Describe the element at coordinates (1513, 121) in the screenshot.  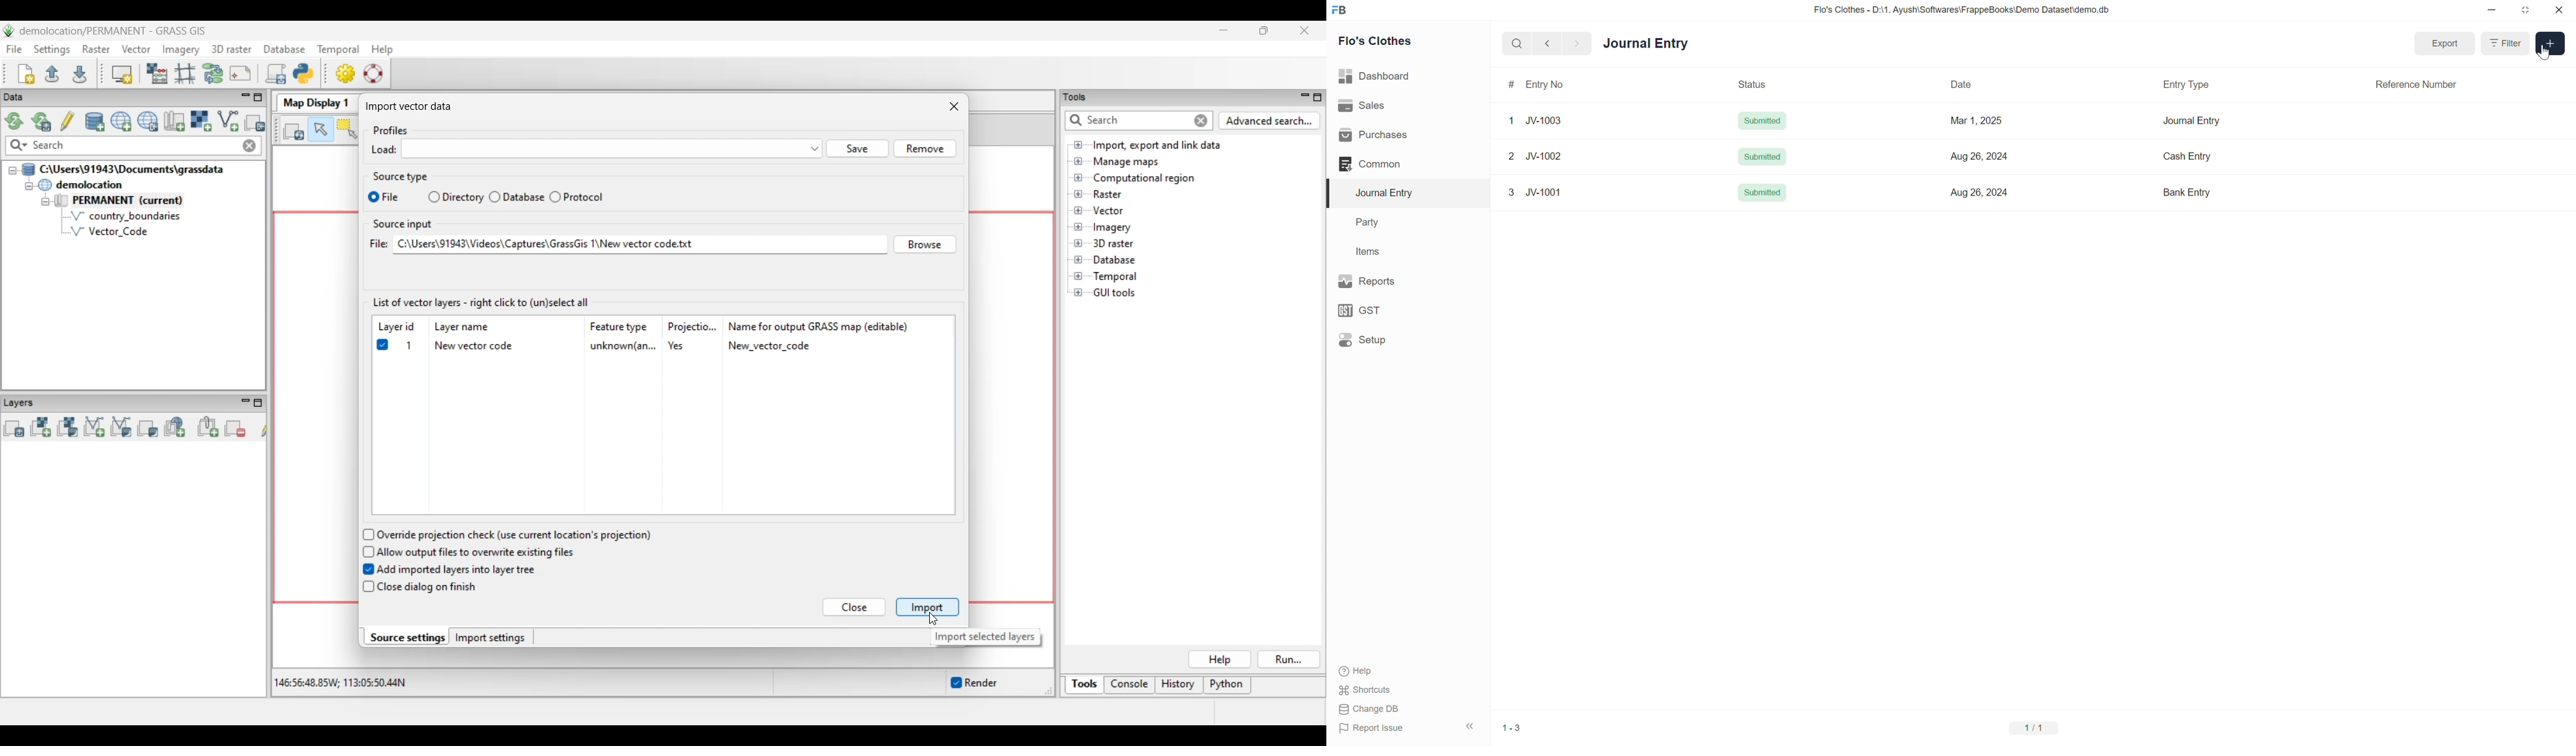
I see `1` at that location.